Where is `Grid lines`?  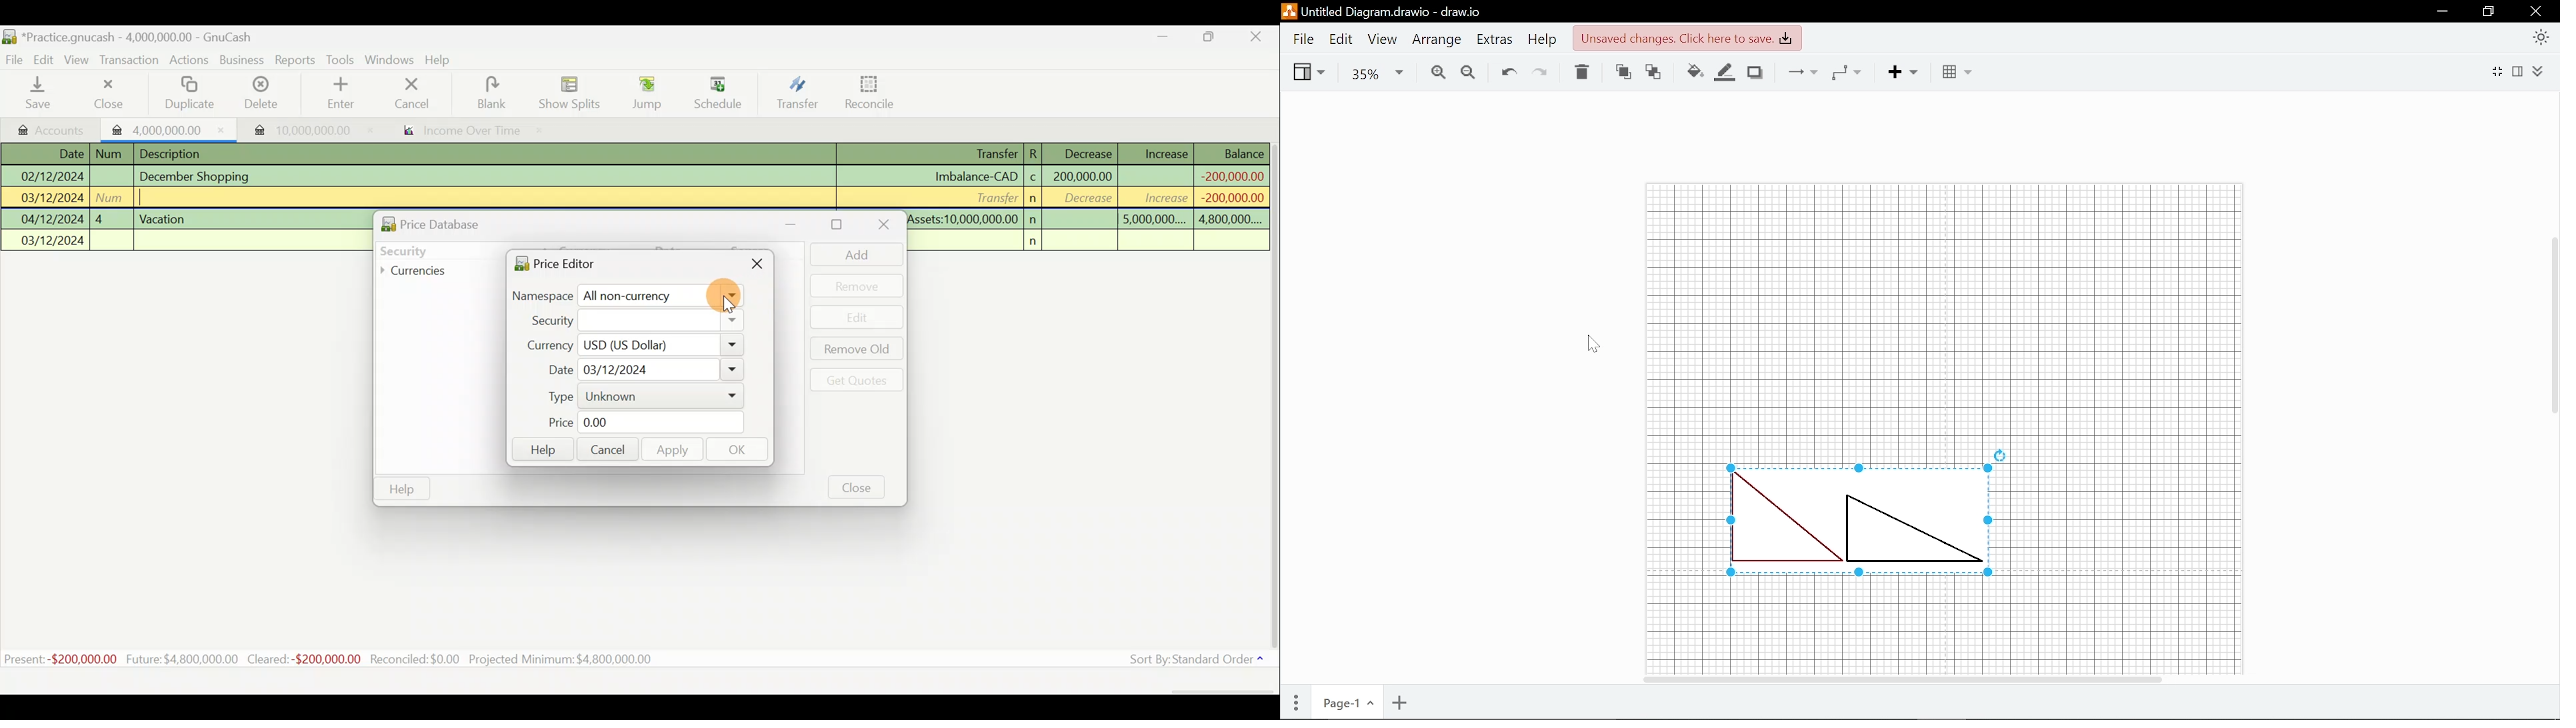 Grid lines is located at coordinates (1946, 309).